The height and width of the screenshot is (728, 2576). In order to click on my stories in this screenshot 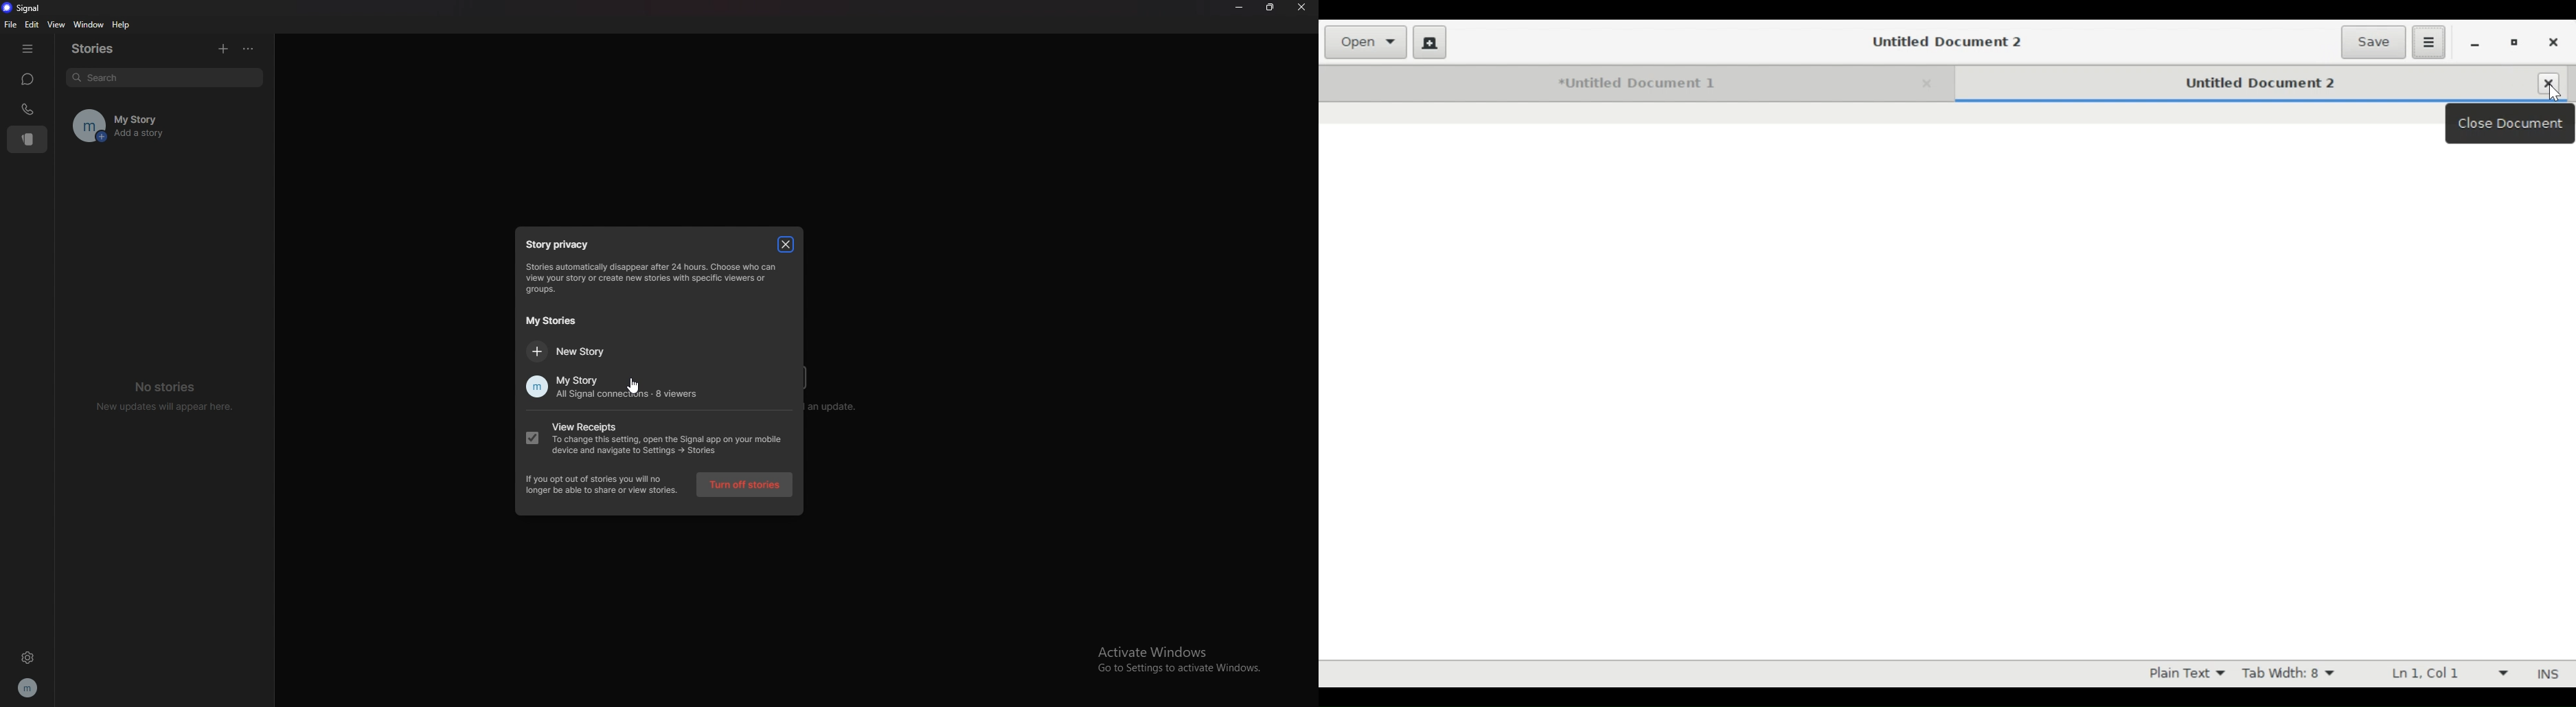, I will do `click(557, 321)`.